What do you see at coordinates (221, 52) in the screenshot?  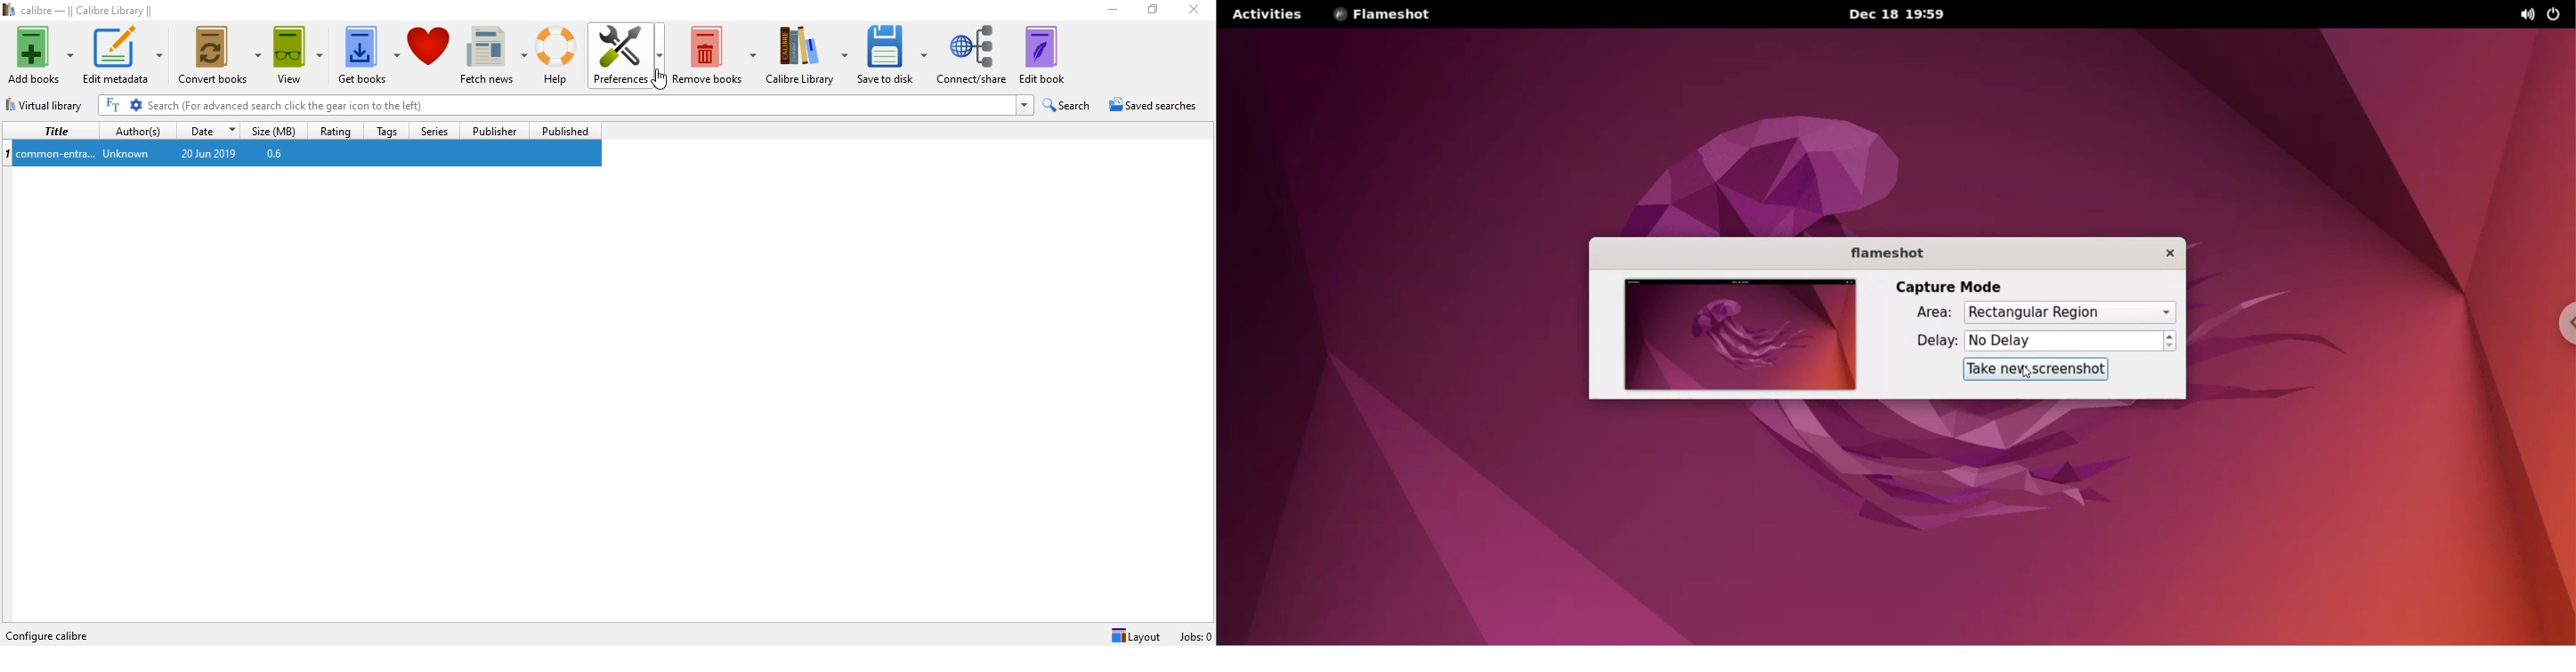 I see `Convert books` at bounding box center [221, 52].